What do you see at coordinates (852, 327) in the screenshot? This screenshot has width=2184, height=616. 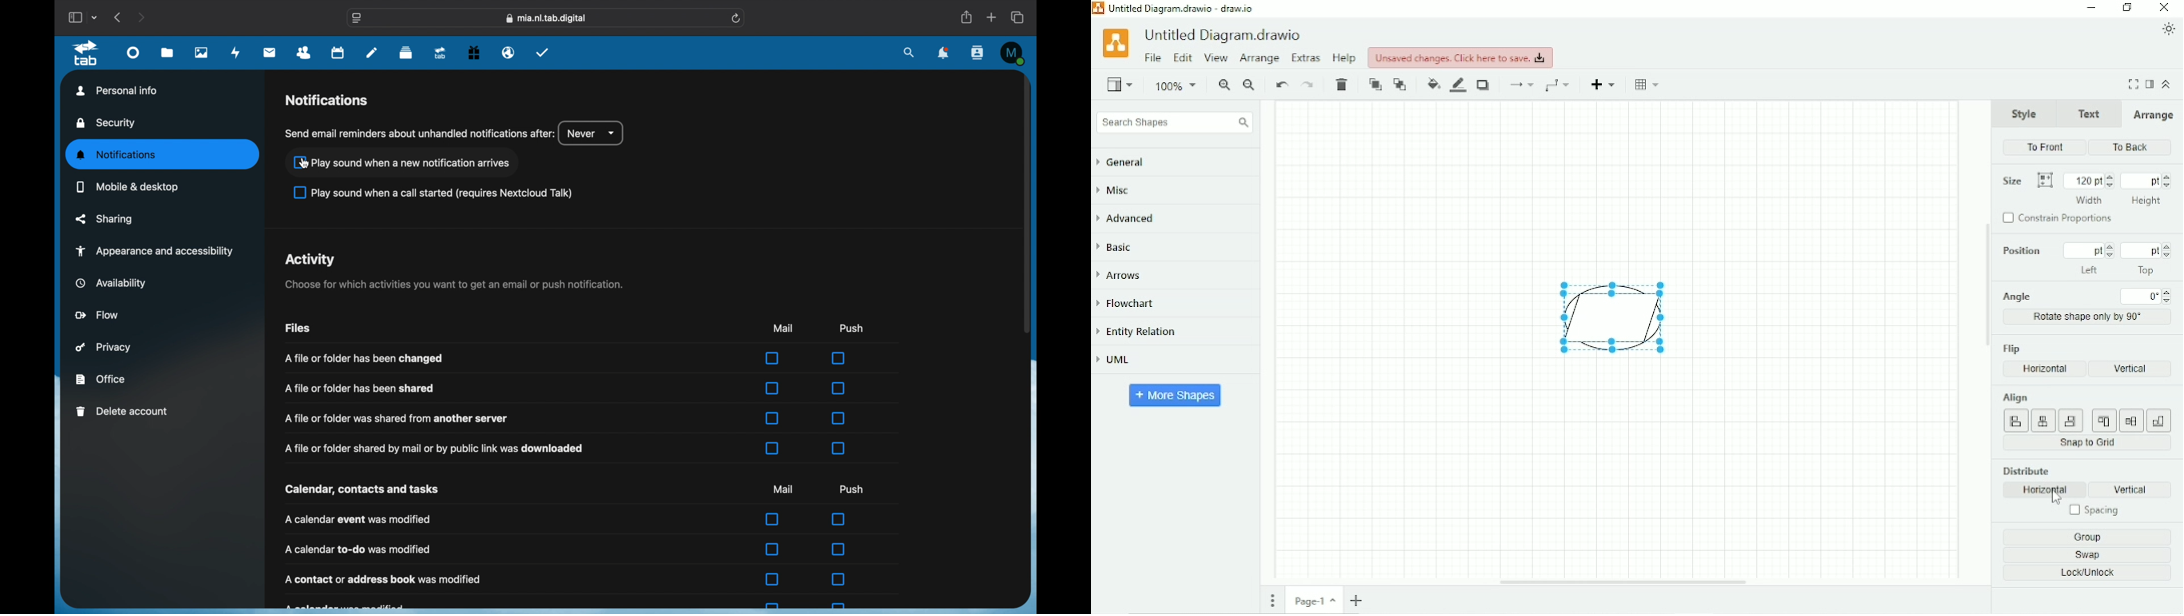 I see `push` at bounding box center [852, 327].